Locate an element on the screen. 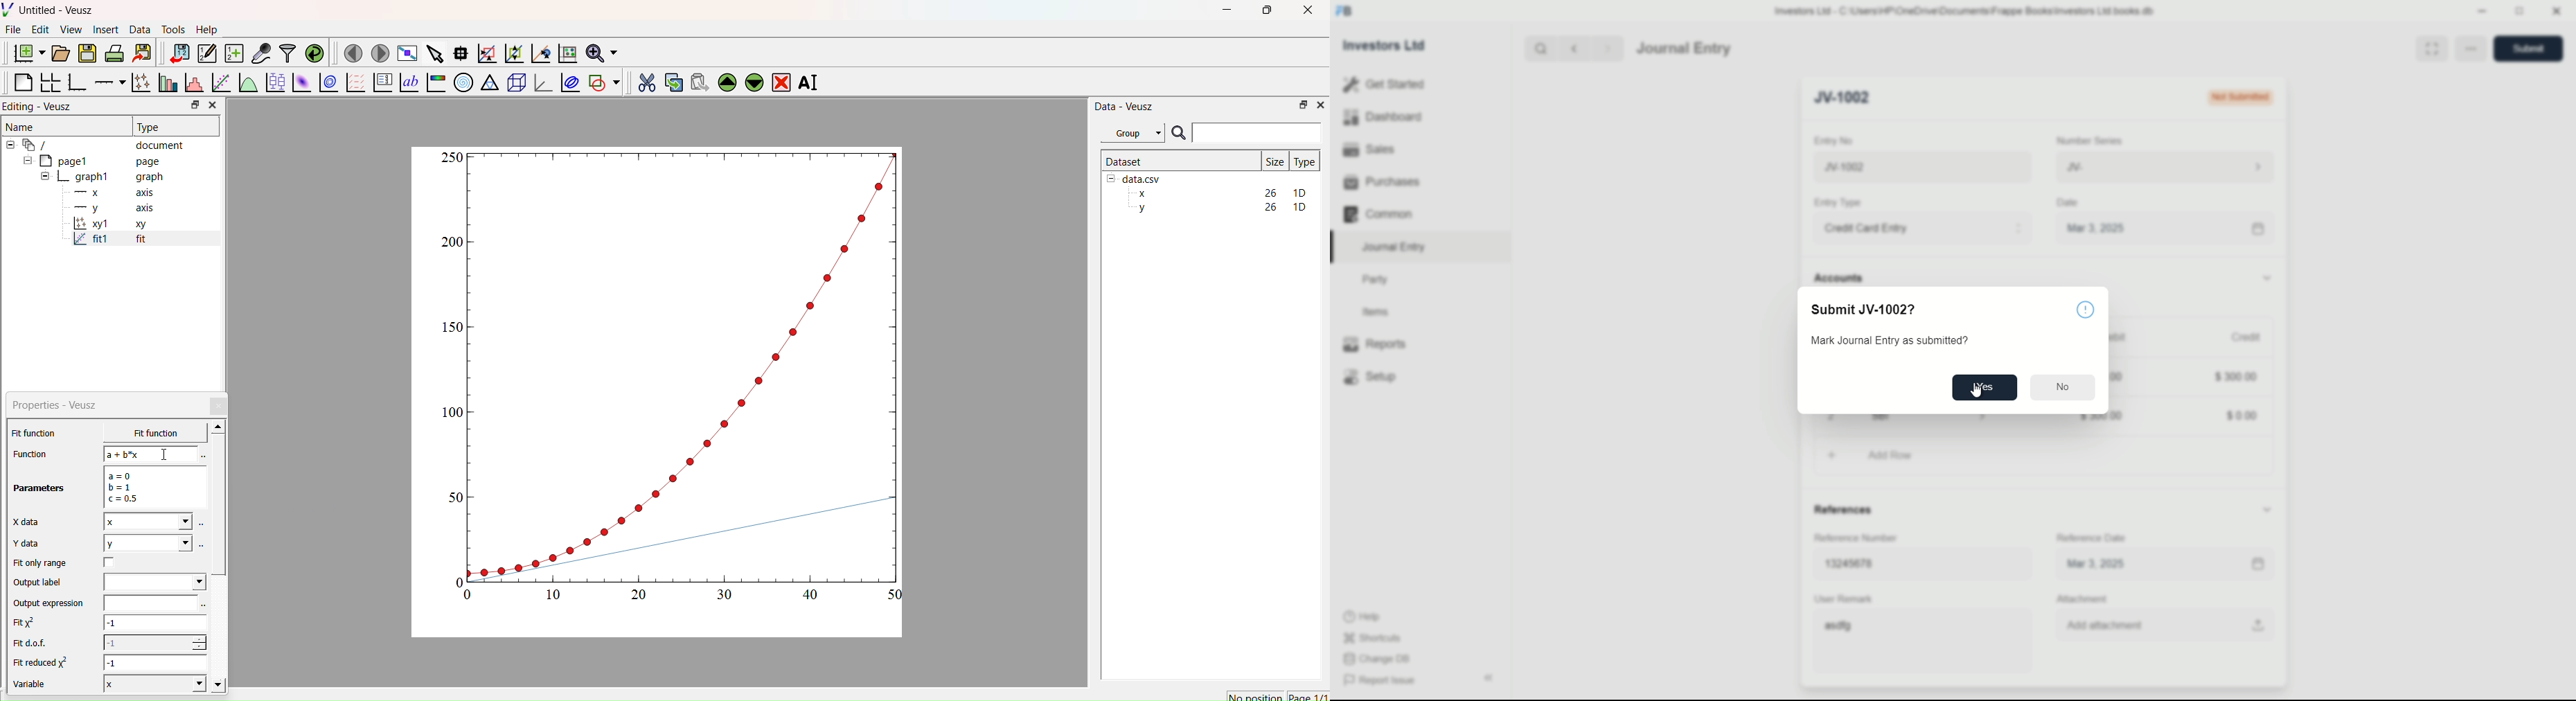  No is located at coordinates (2065, 388).